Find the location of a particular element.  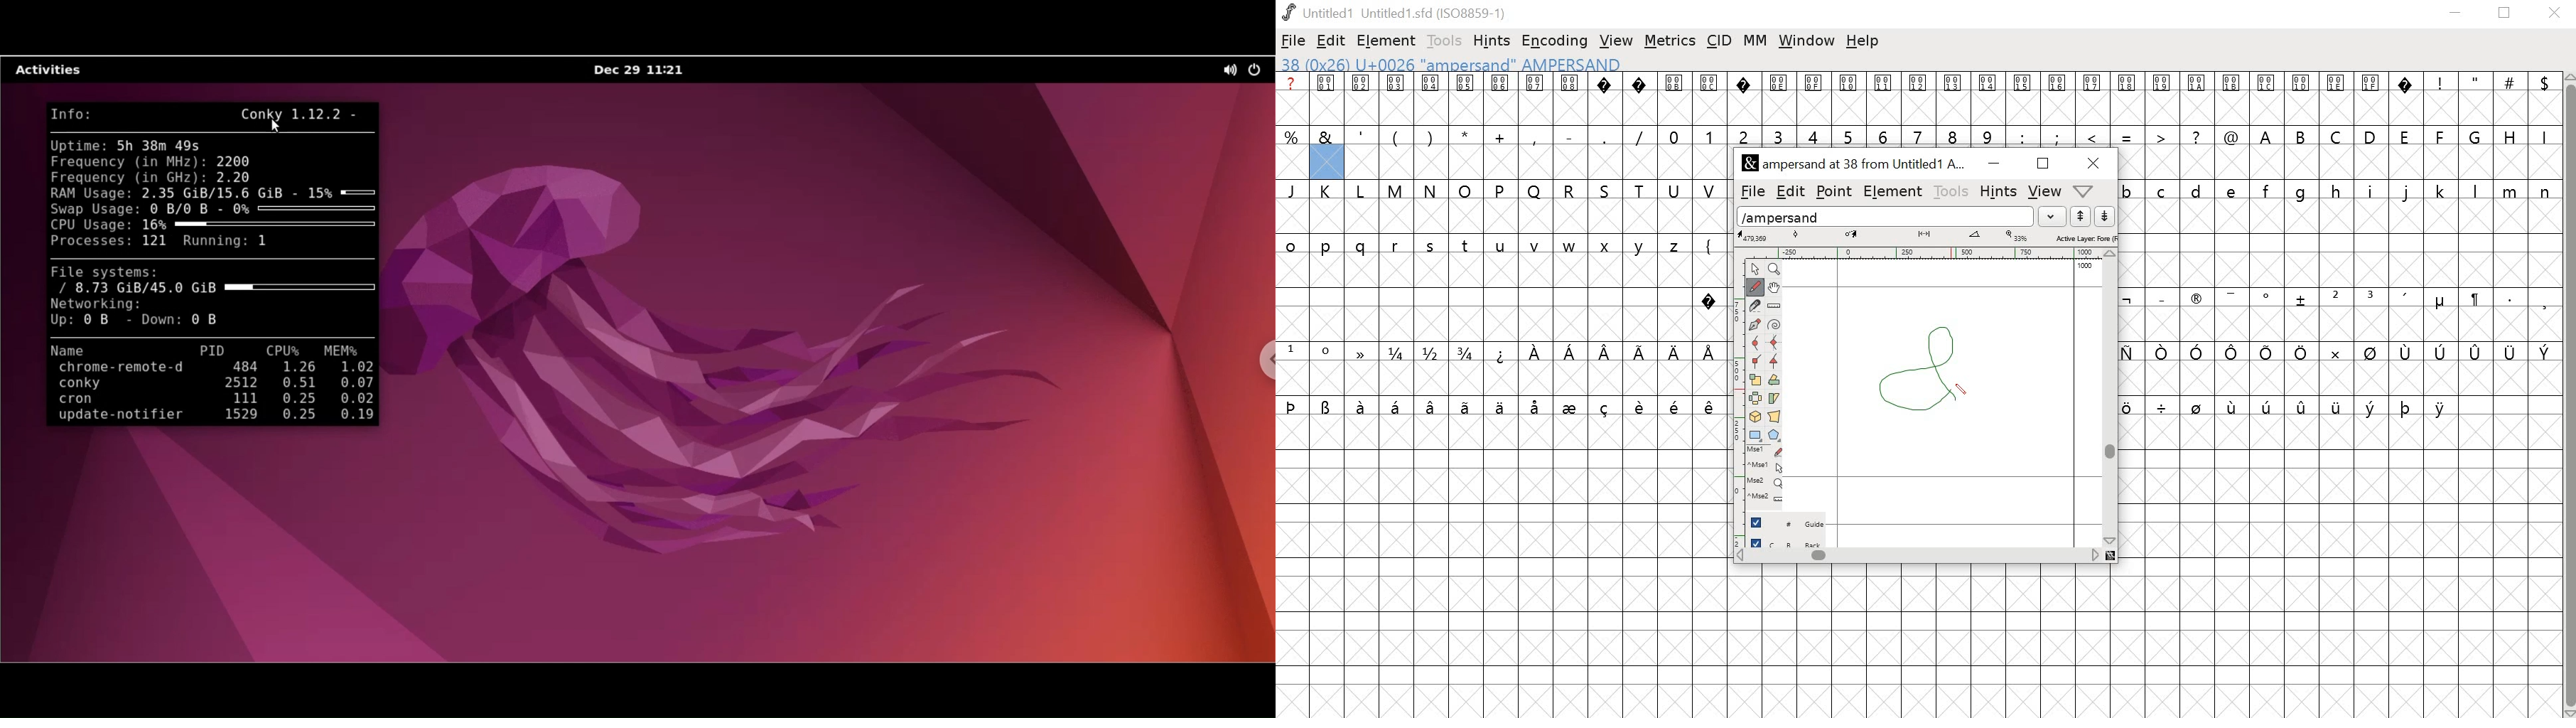

symbol is located at coordinates (2233, 406).